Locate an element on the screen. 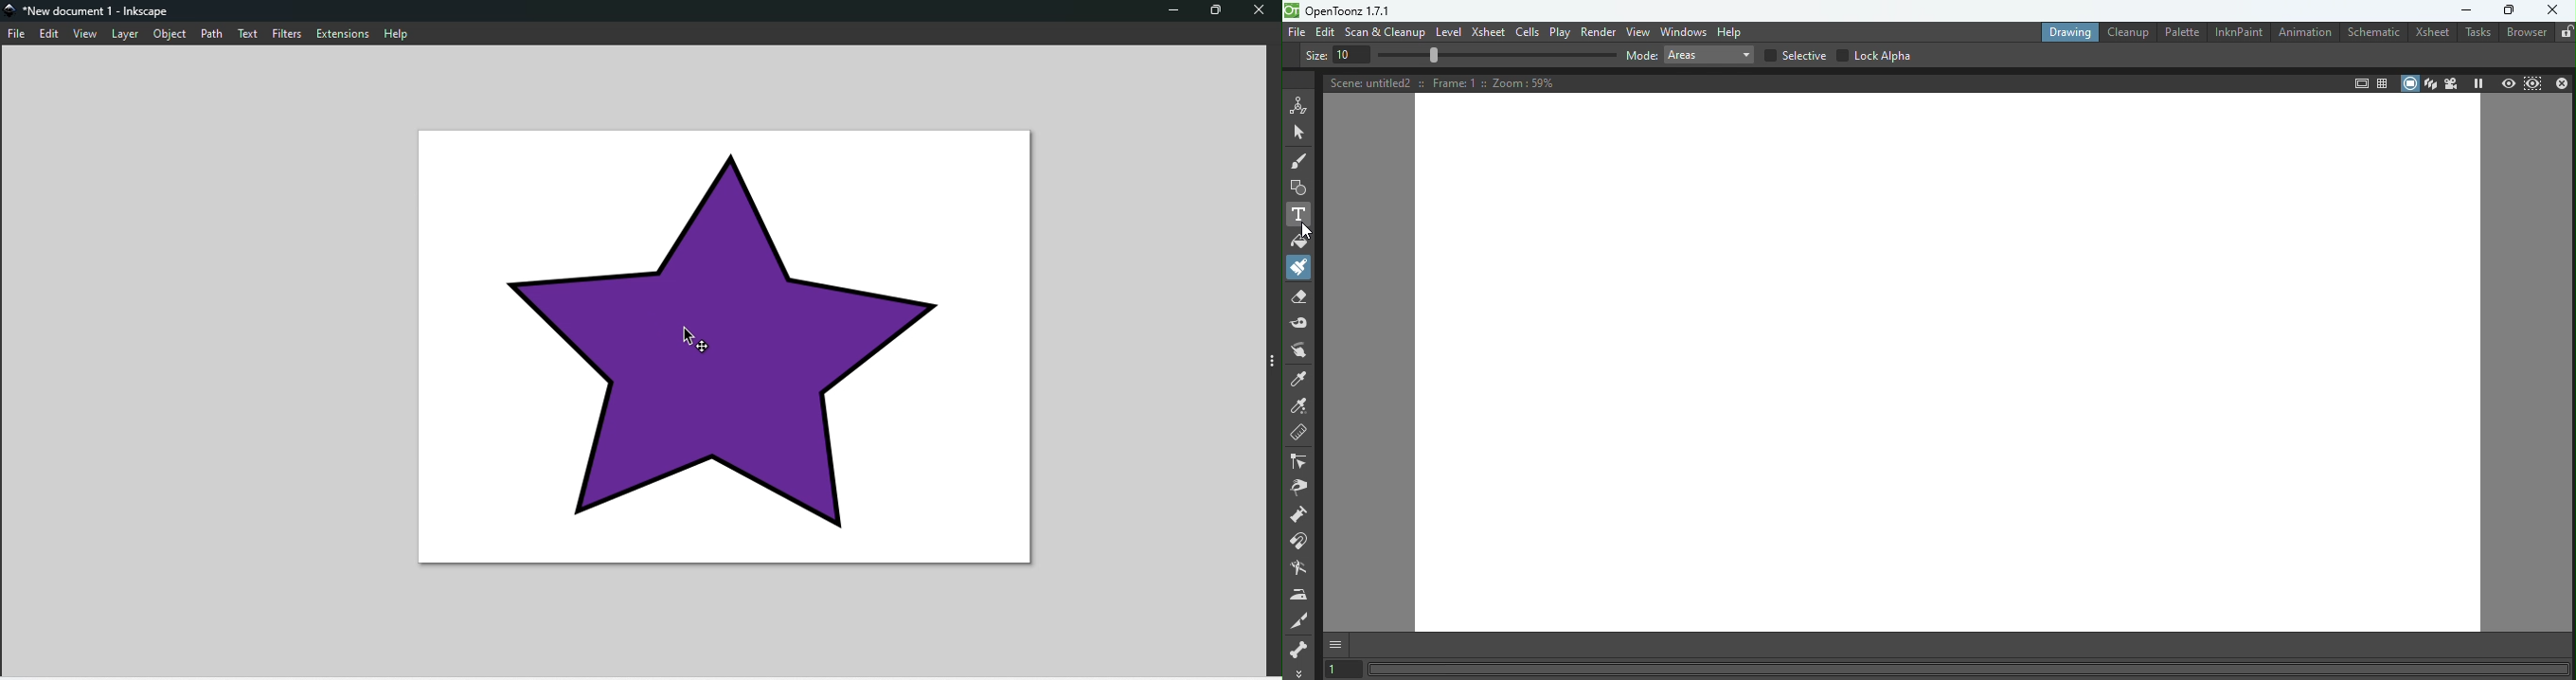 The height and width of the screenshot is (700, 2576). Edit is located at coordinates (49, 32).